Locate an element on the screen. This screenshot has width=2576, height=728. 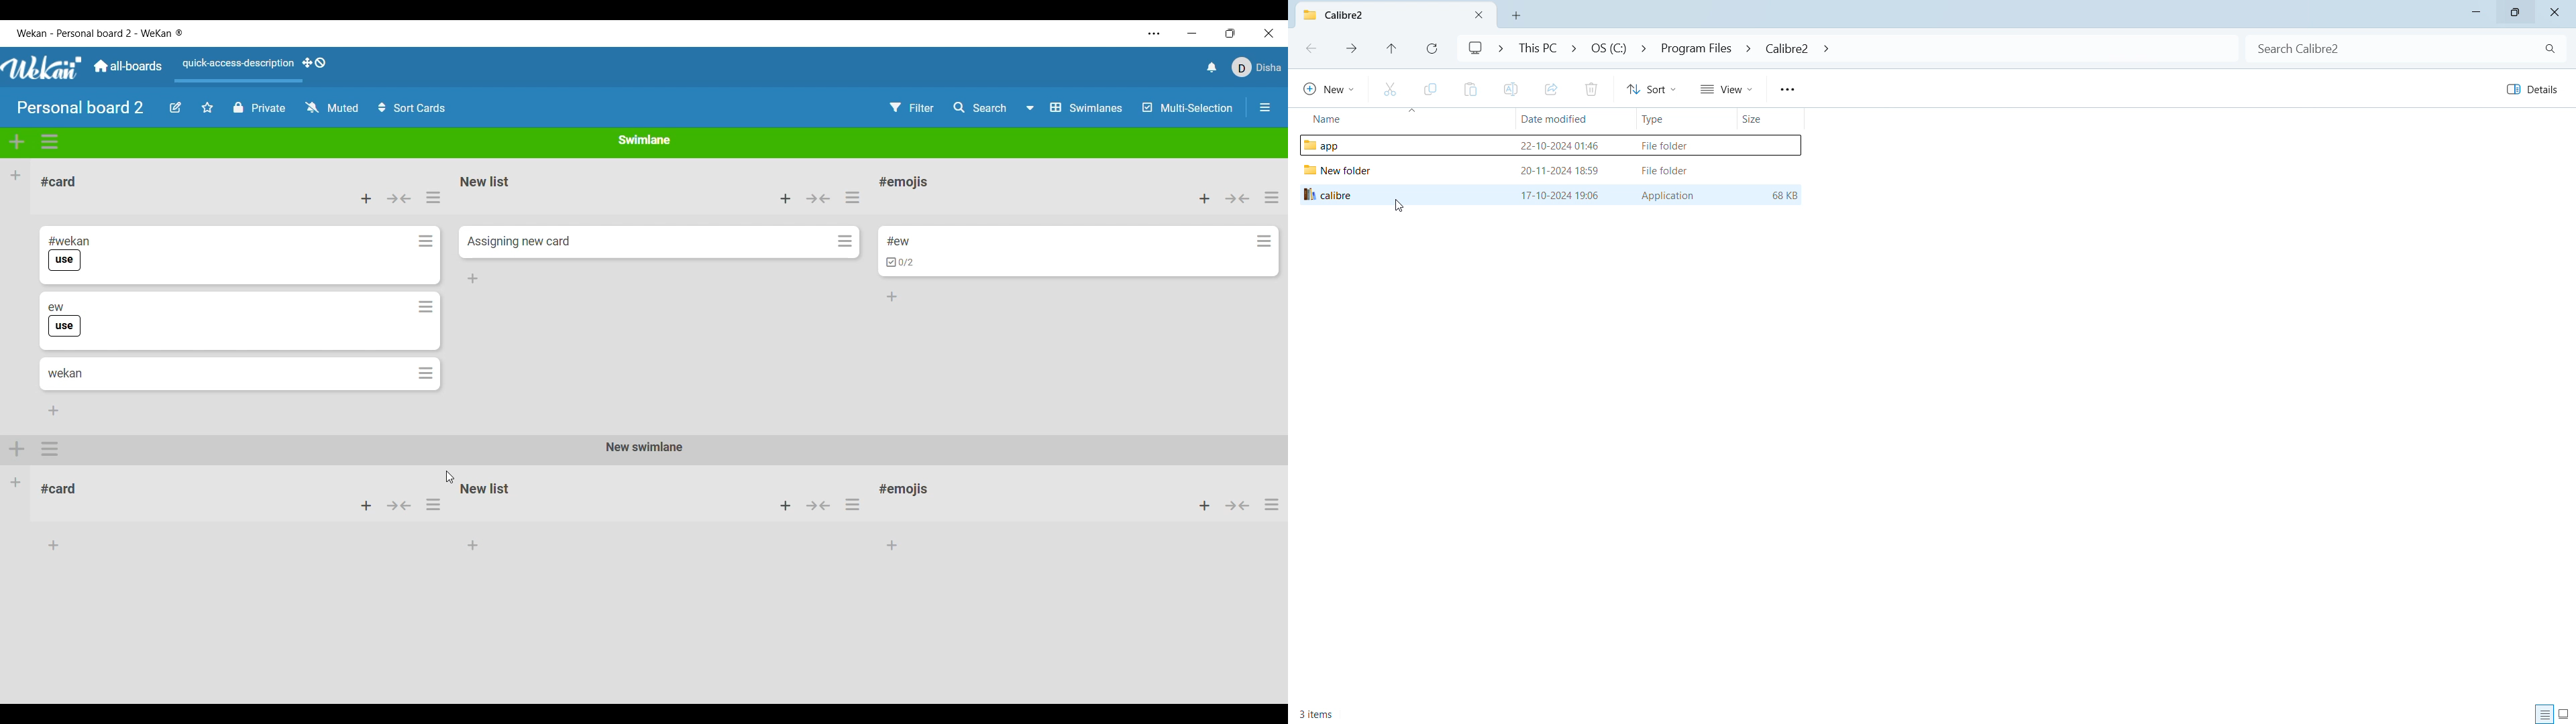
add is located at coordinates (63, 410).